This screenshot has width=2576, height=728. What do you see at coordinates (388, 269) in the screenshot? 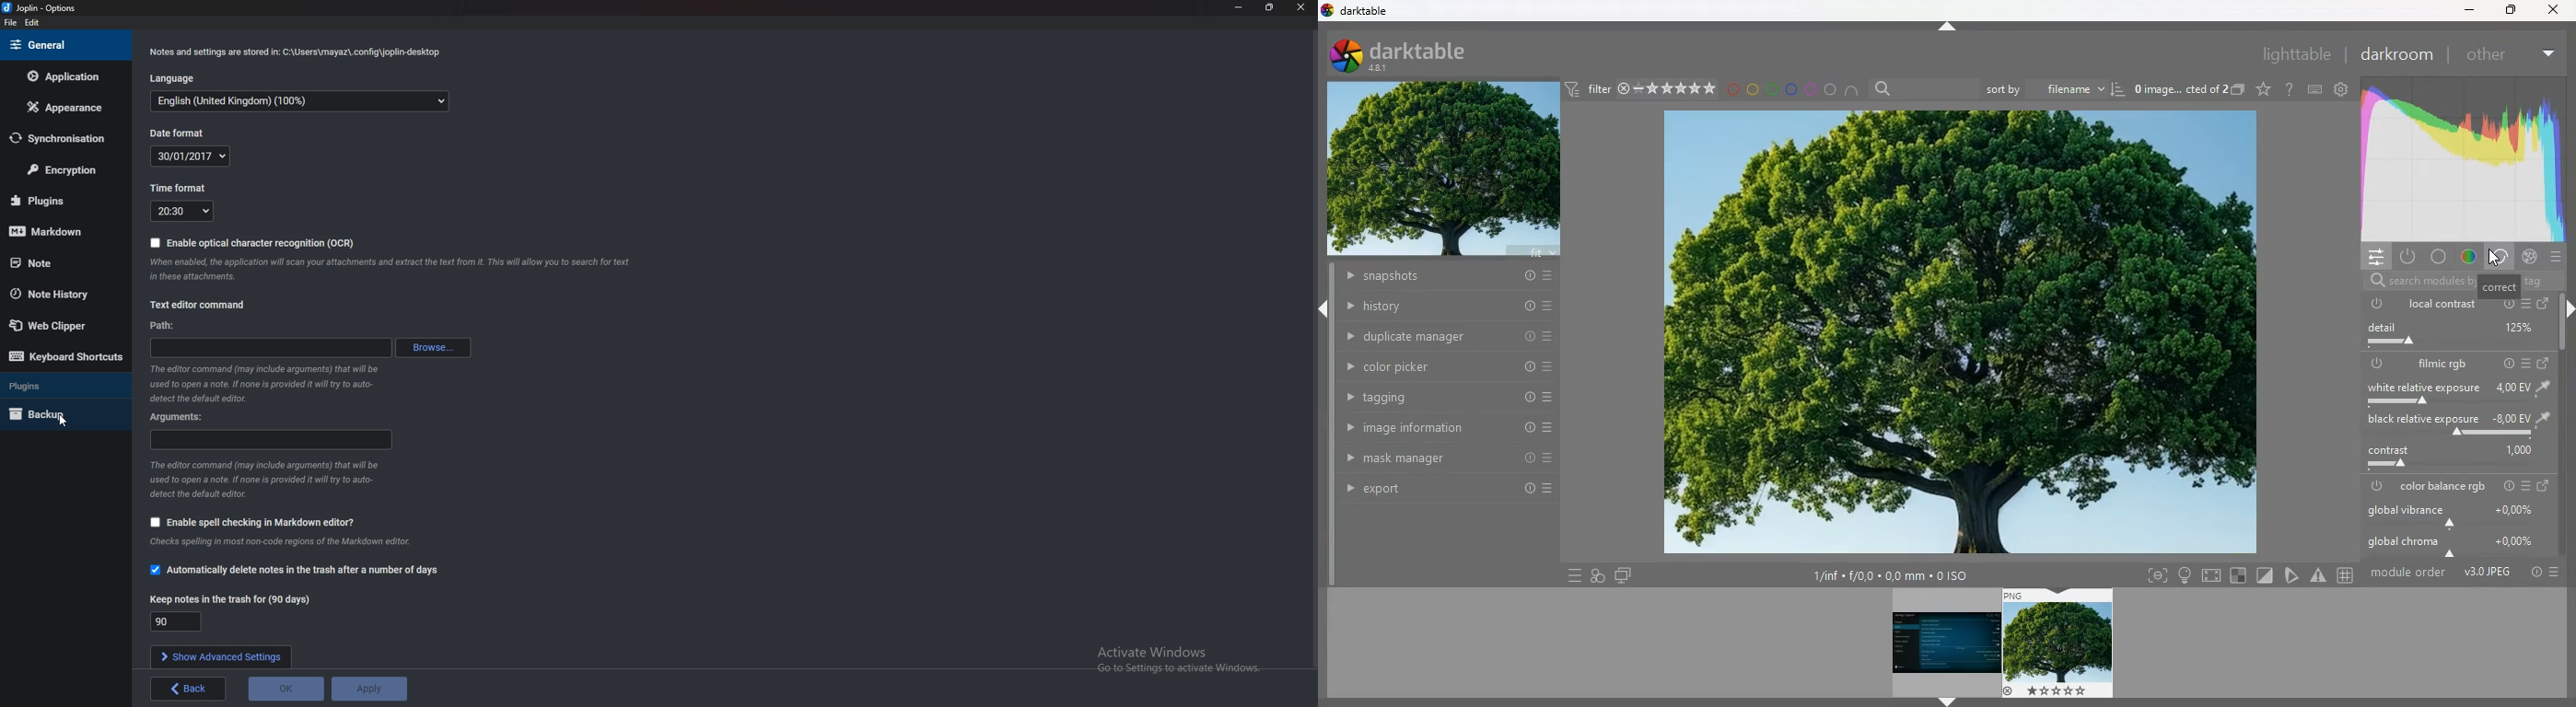
I see `info on ocr` at bounding box center [388, 269].